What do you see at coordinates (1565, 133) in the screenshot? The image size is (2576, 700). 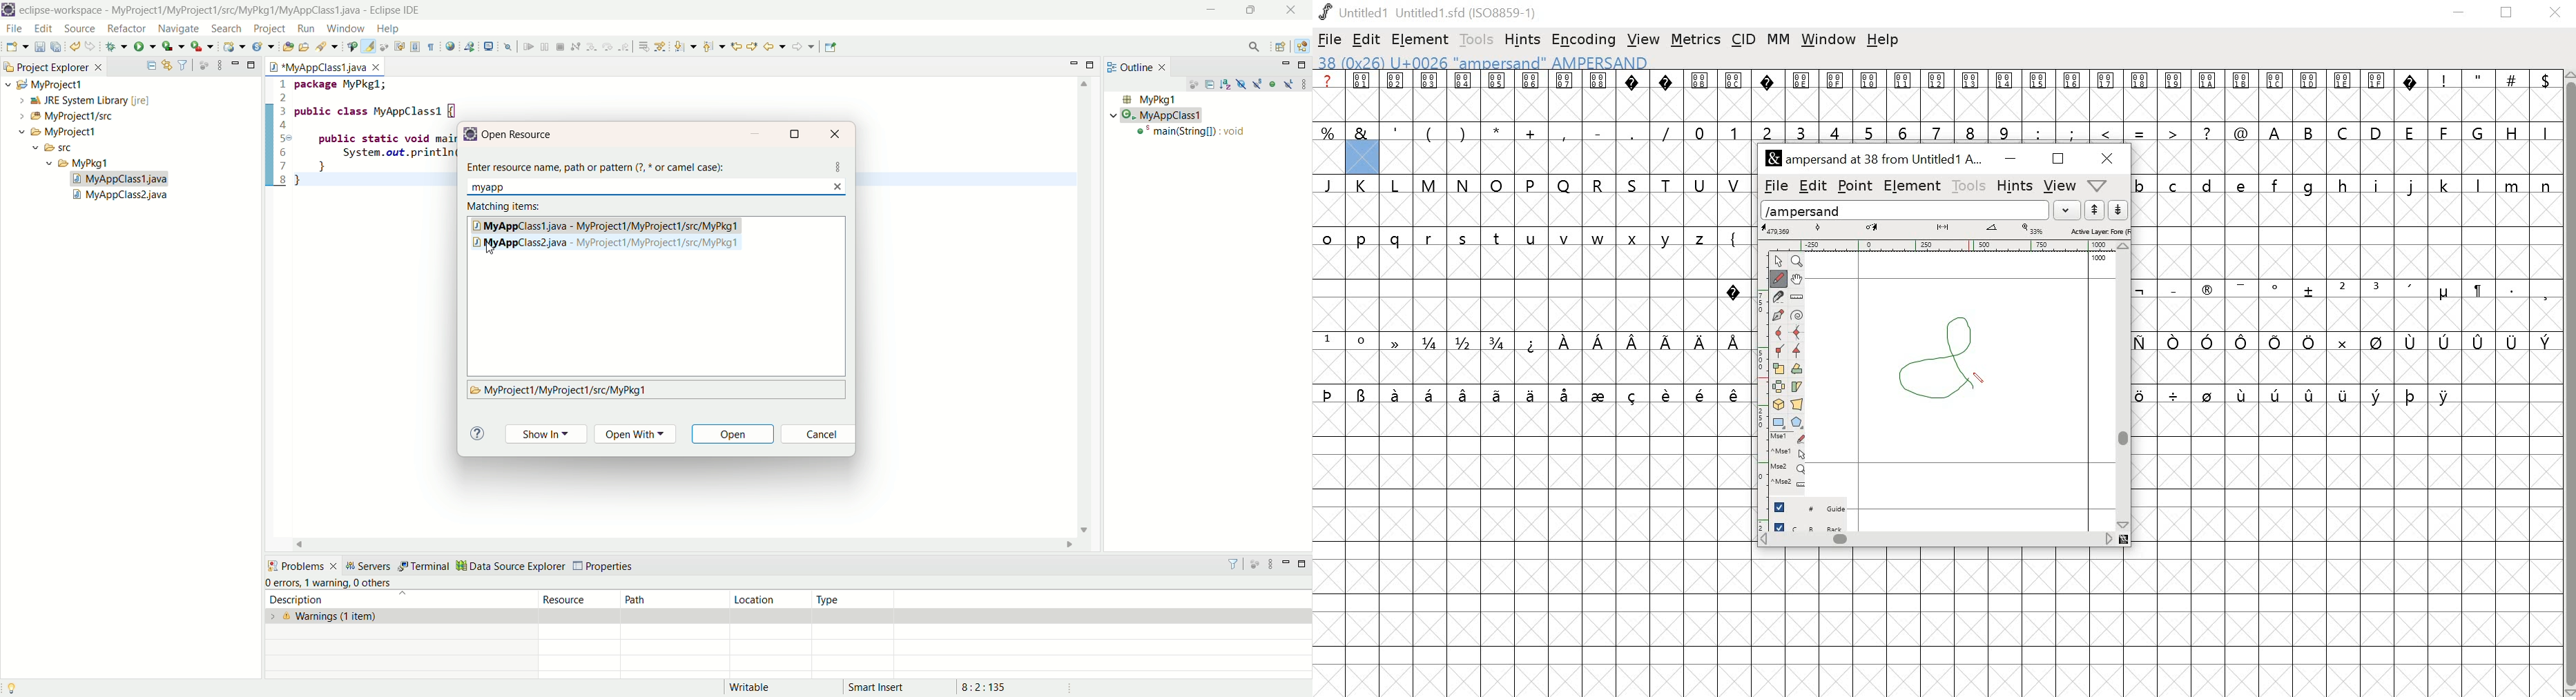 I see `,` at bounding box center [1565, 133].